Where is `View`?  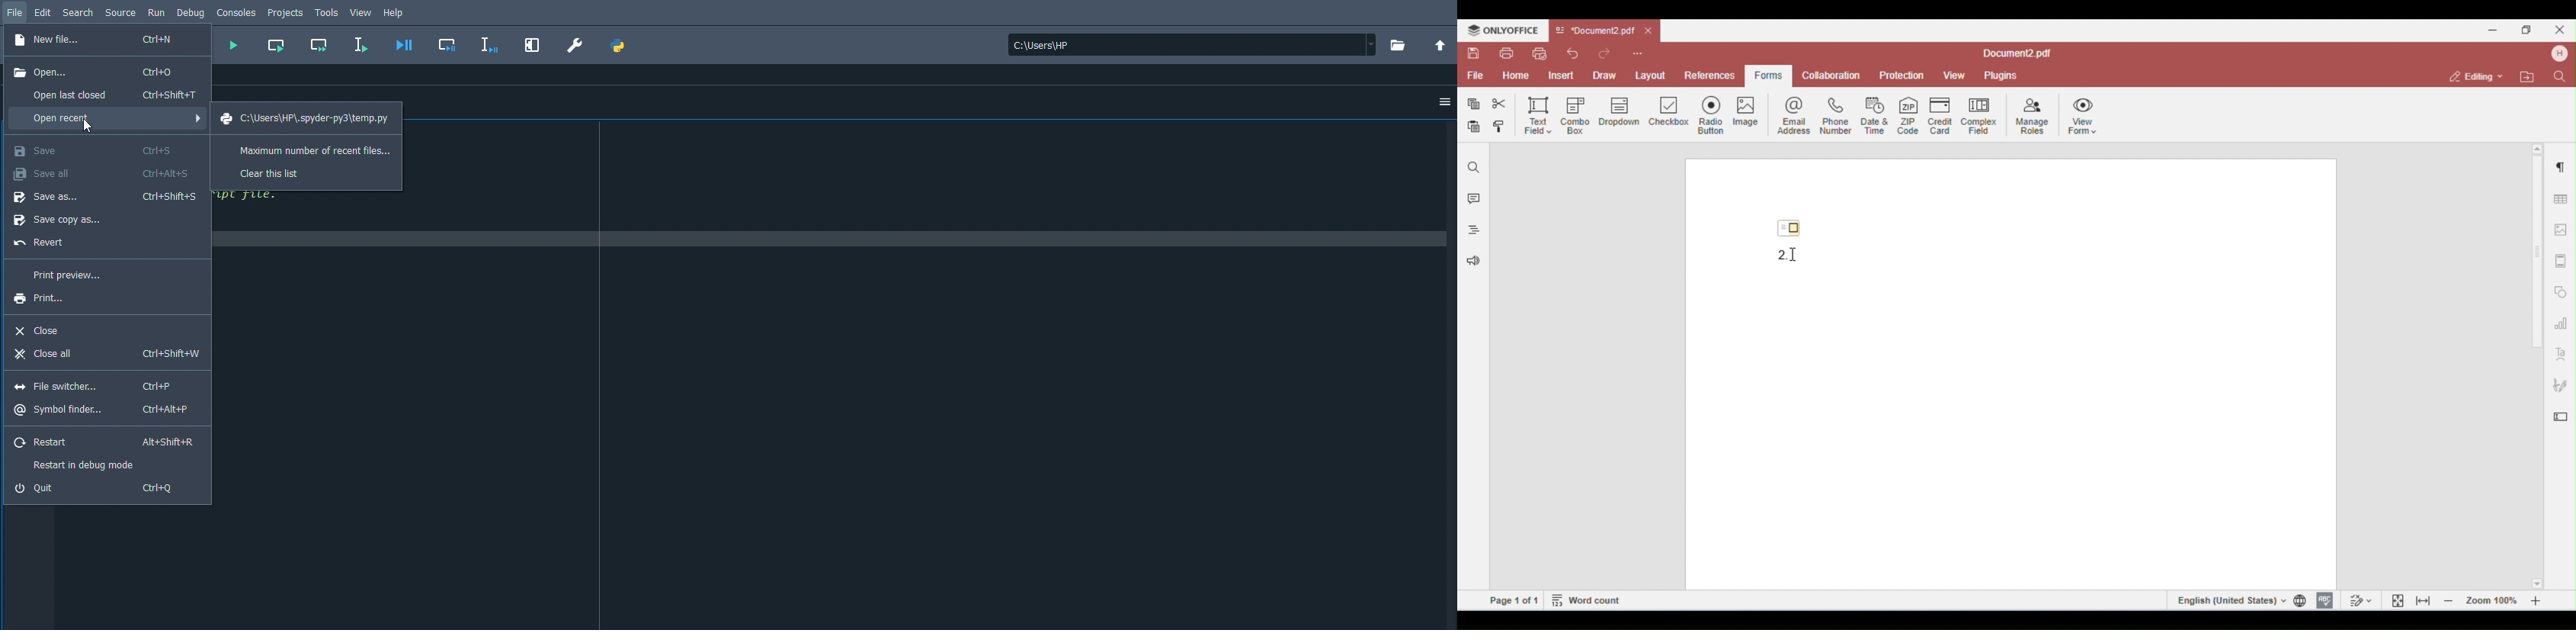
View is located at coordinates (363, 11).